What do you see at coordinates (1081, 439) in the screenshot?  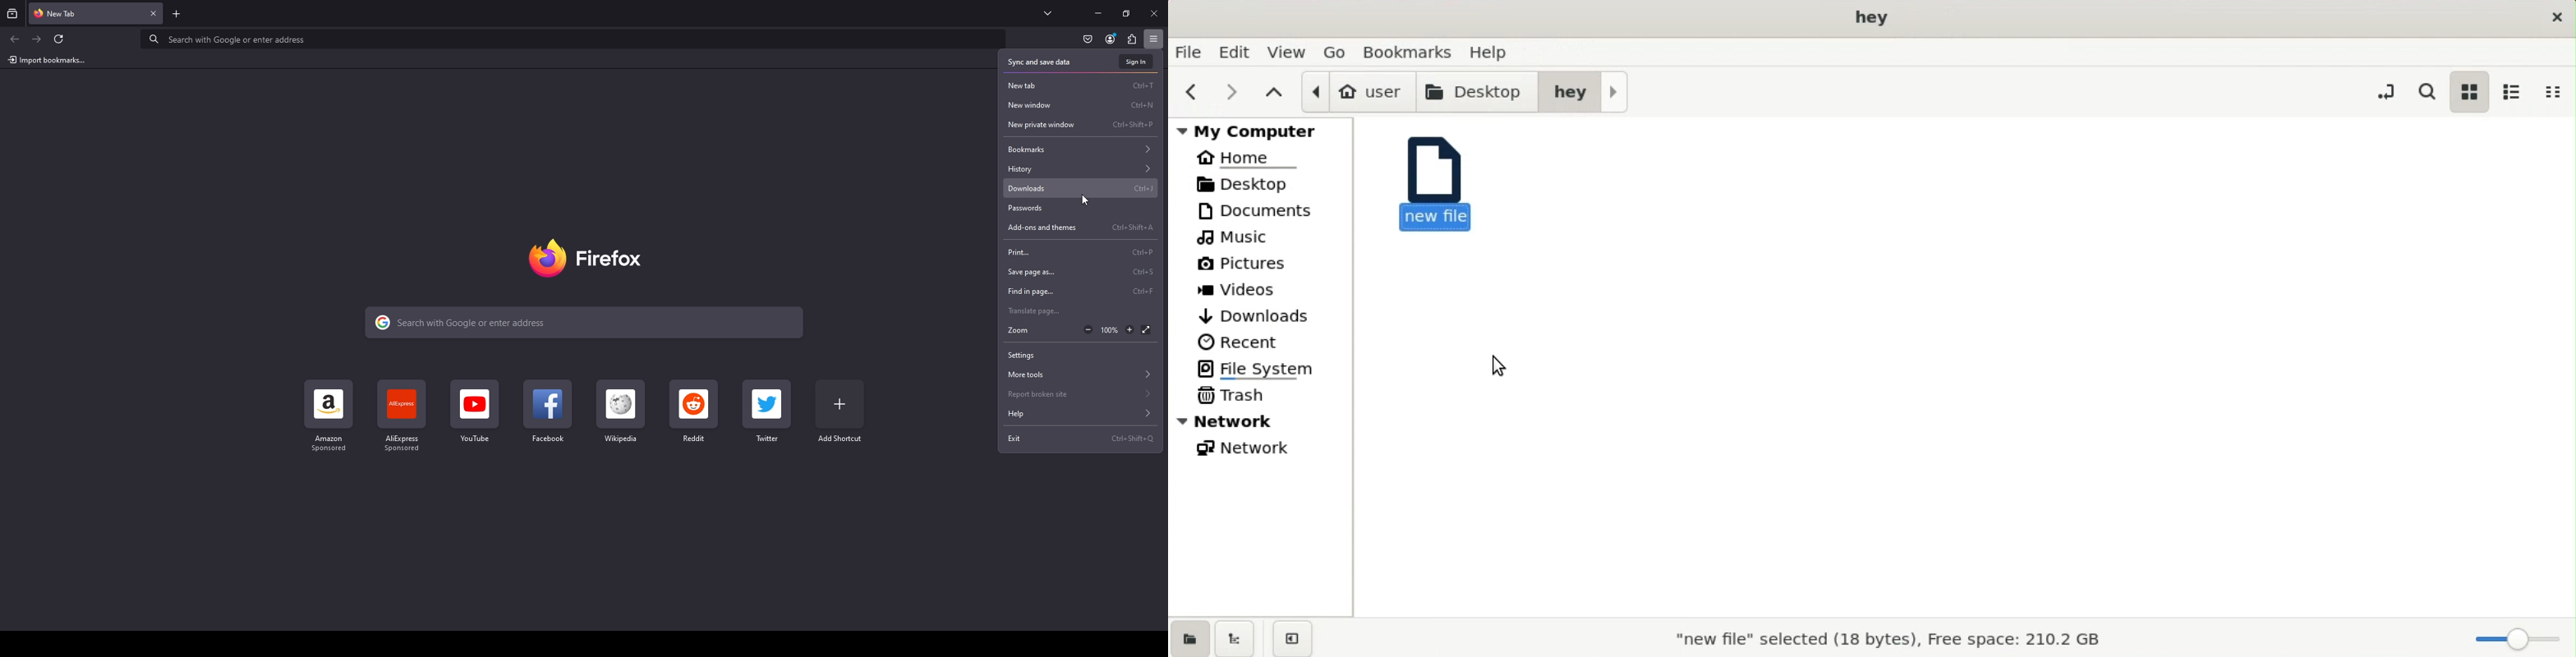 I see `Exit` at bounding box center [1081, 439].